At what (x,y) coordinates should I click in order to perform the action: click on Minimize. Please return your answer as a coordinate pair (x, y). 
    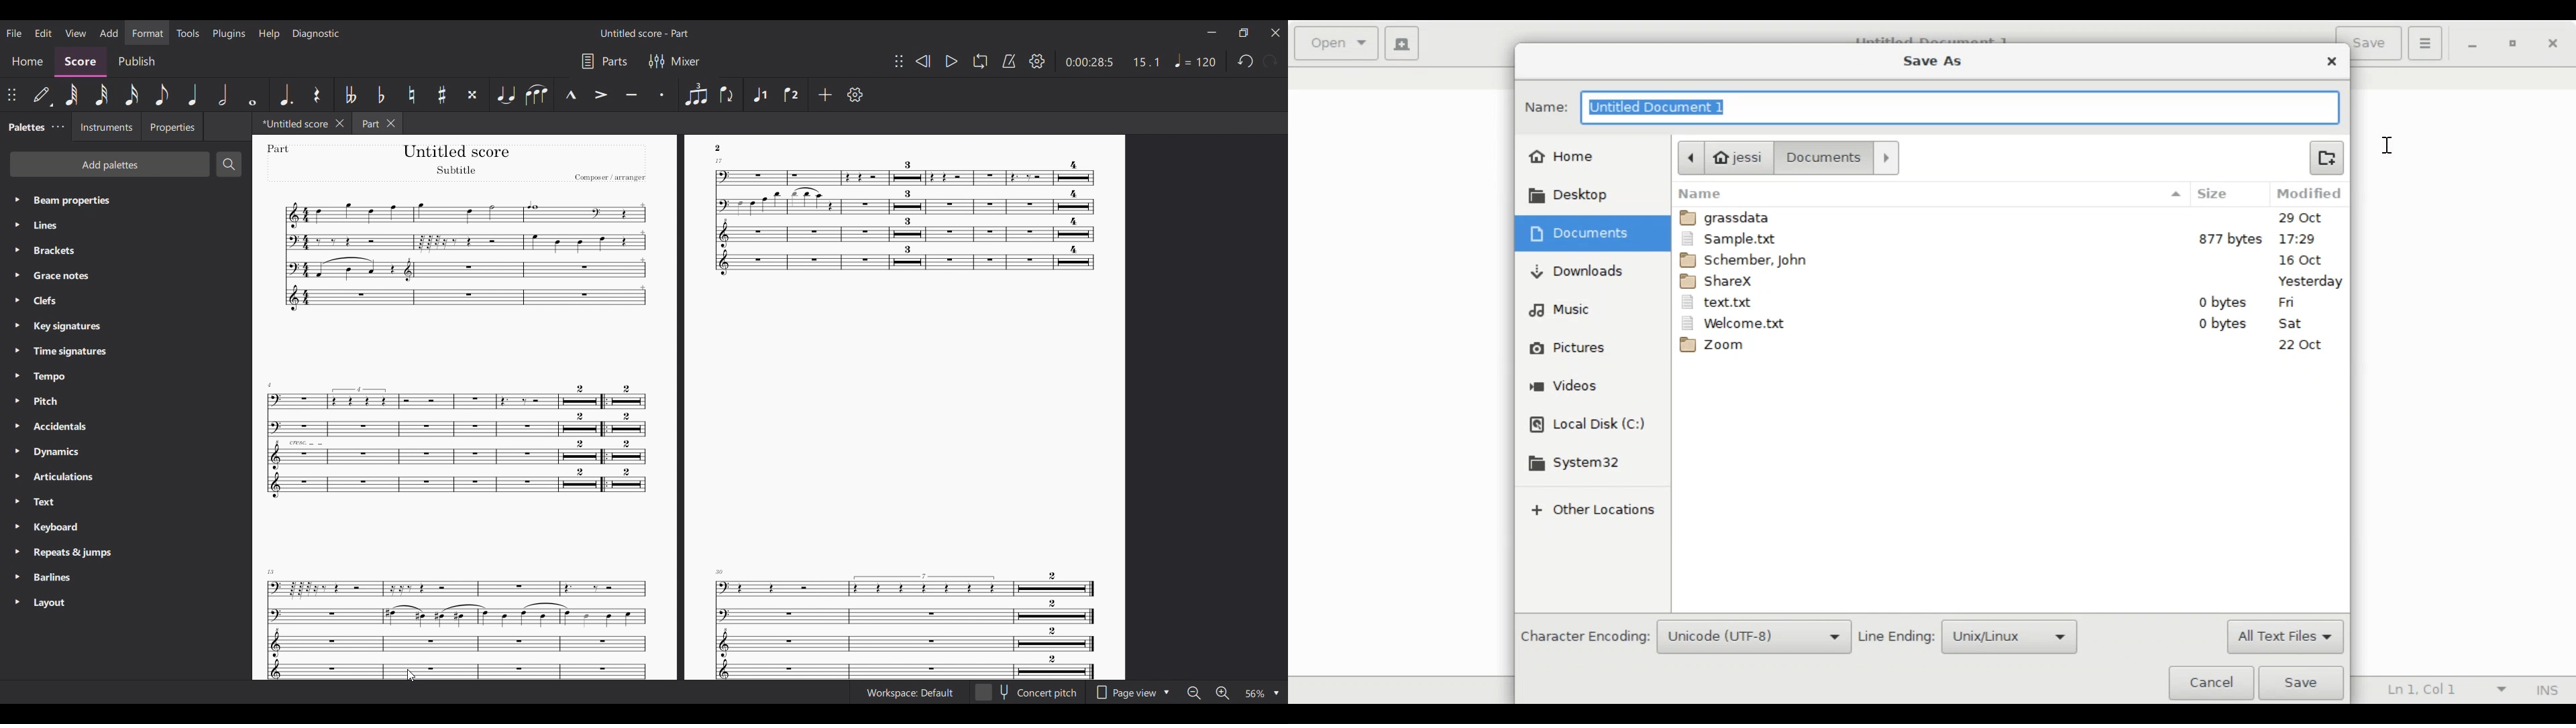
    Looking at the image, I should click on (1212, 32).